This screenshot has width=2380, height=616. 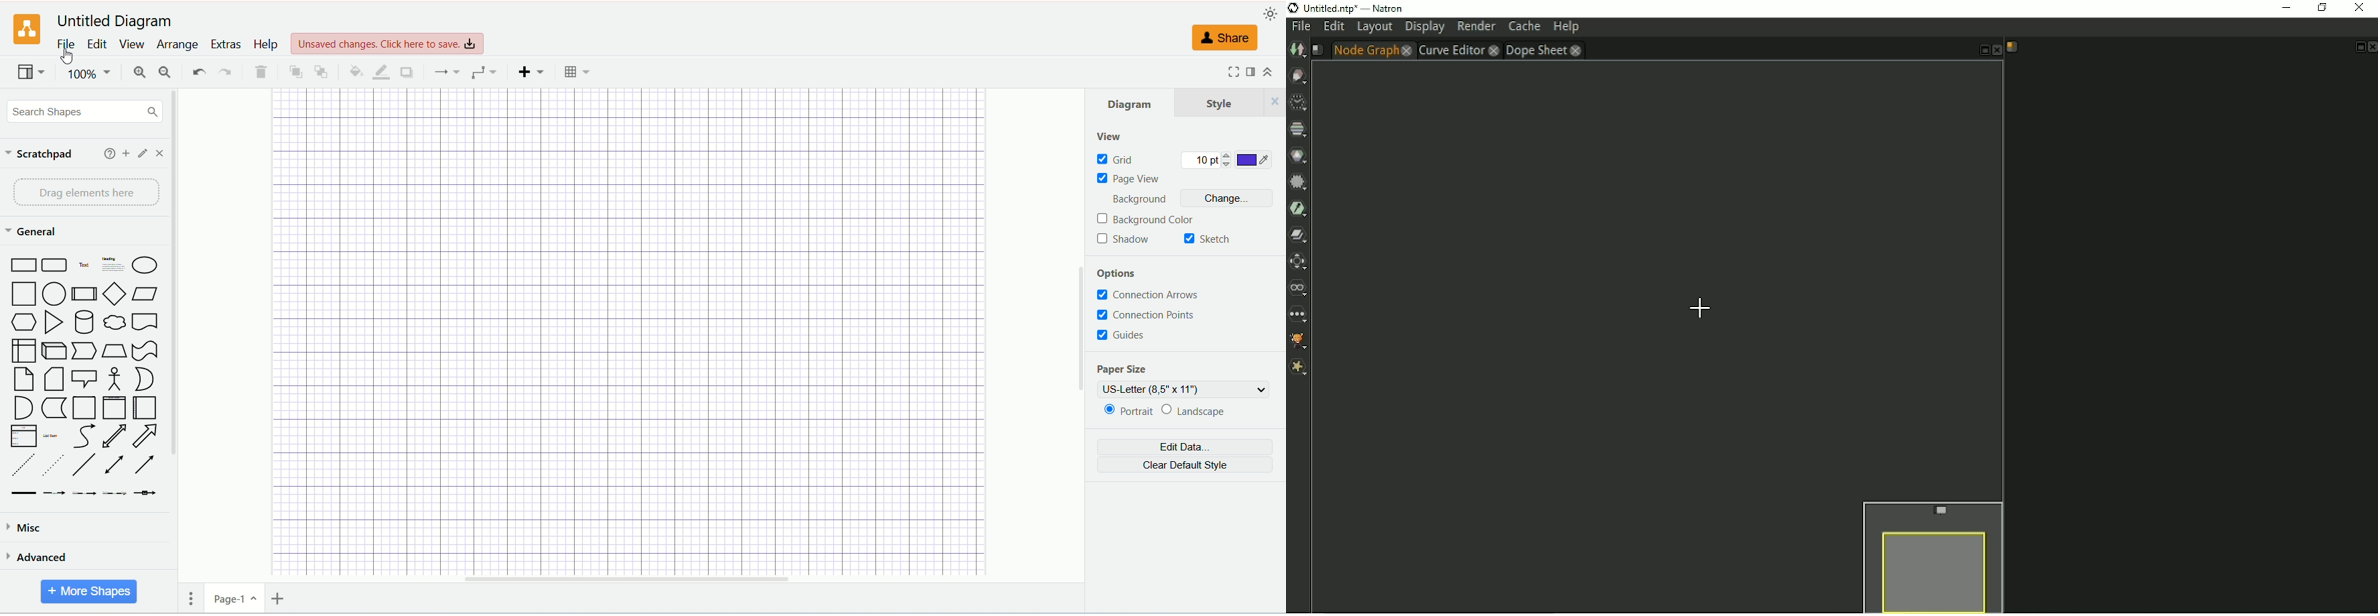 I want to click on Step, so click(x=84, y=351).